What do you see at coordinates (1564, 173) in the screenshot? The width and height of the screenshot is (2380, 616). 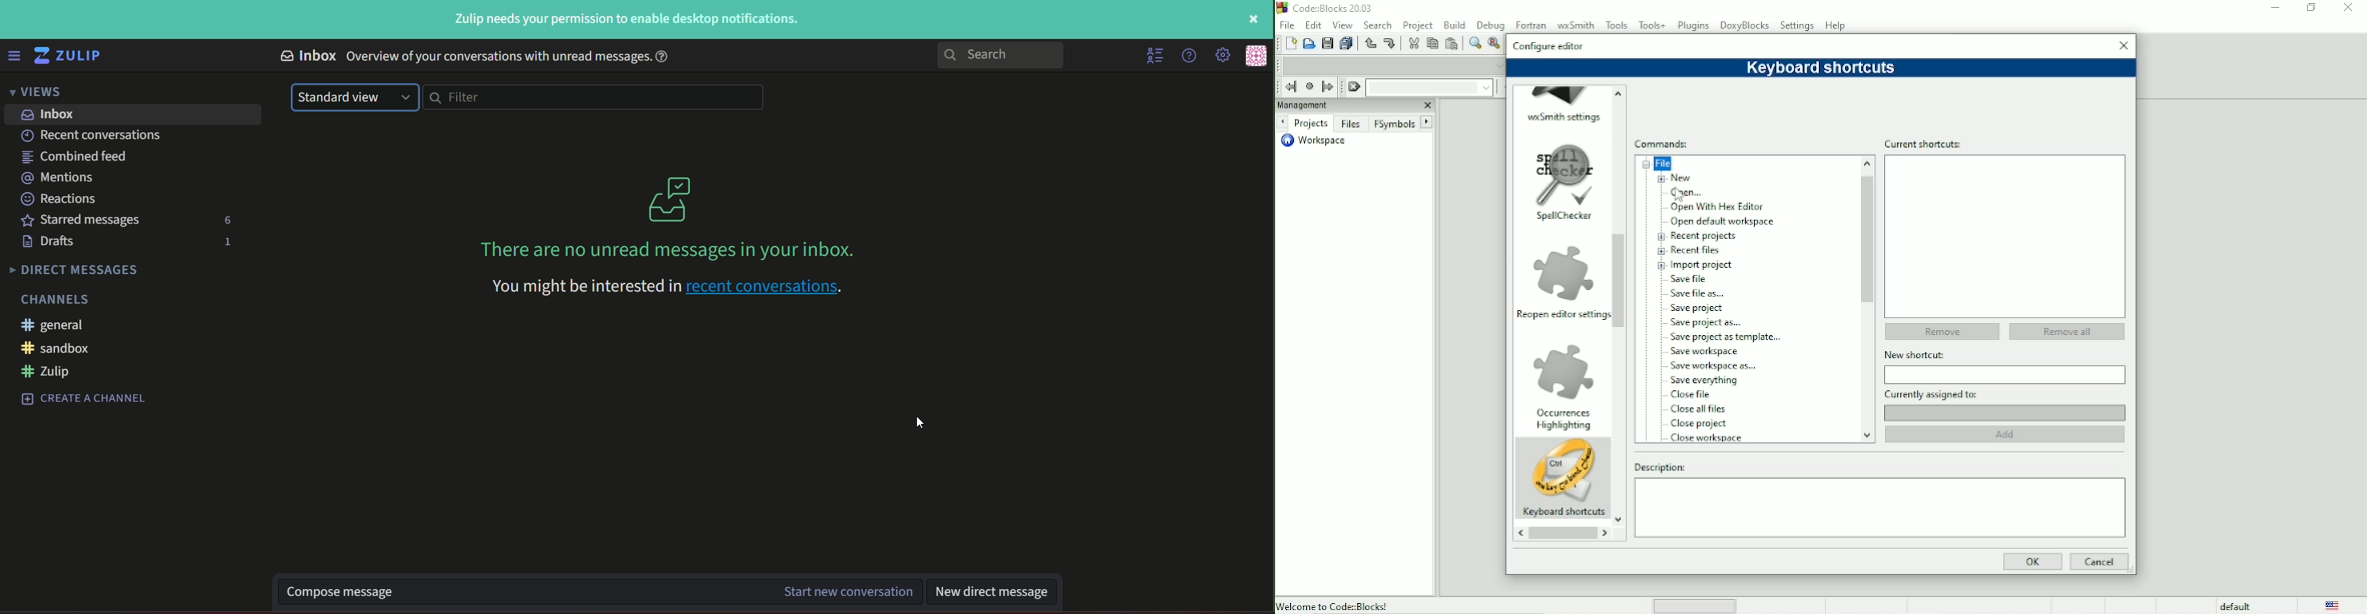 I see `image` at bounding box center [1564, 173].